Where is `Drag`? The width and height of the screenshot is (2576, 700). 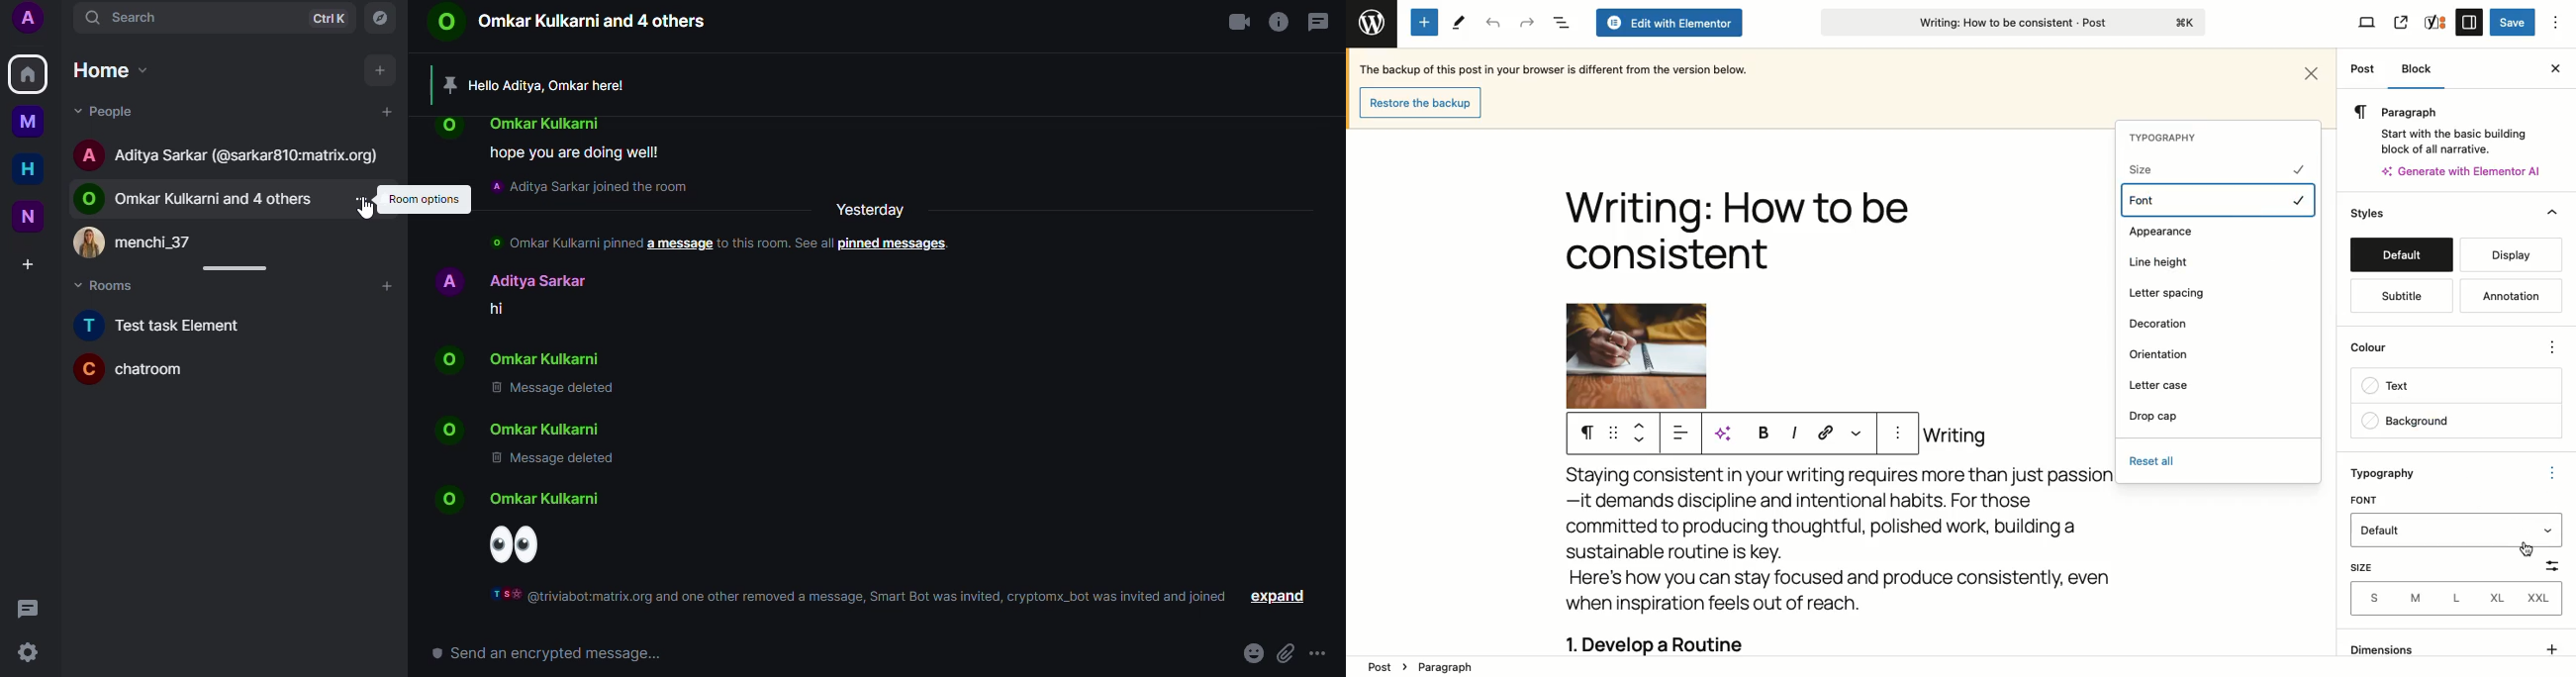 Drag is located at coordinates (1613, 433).